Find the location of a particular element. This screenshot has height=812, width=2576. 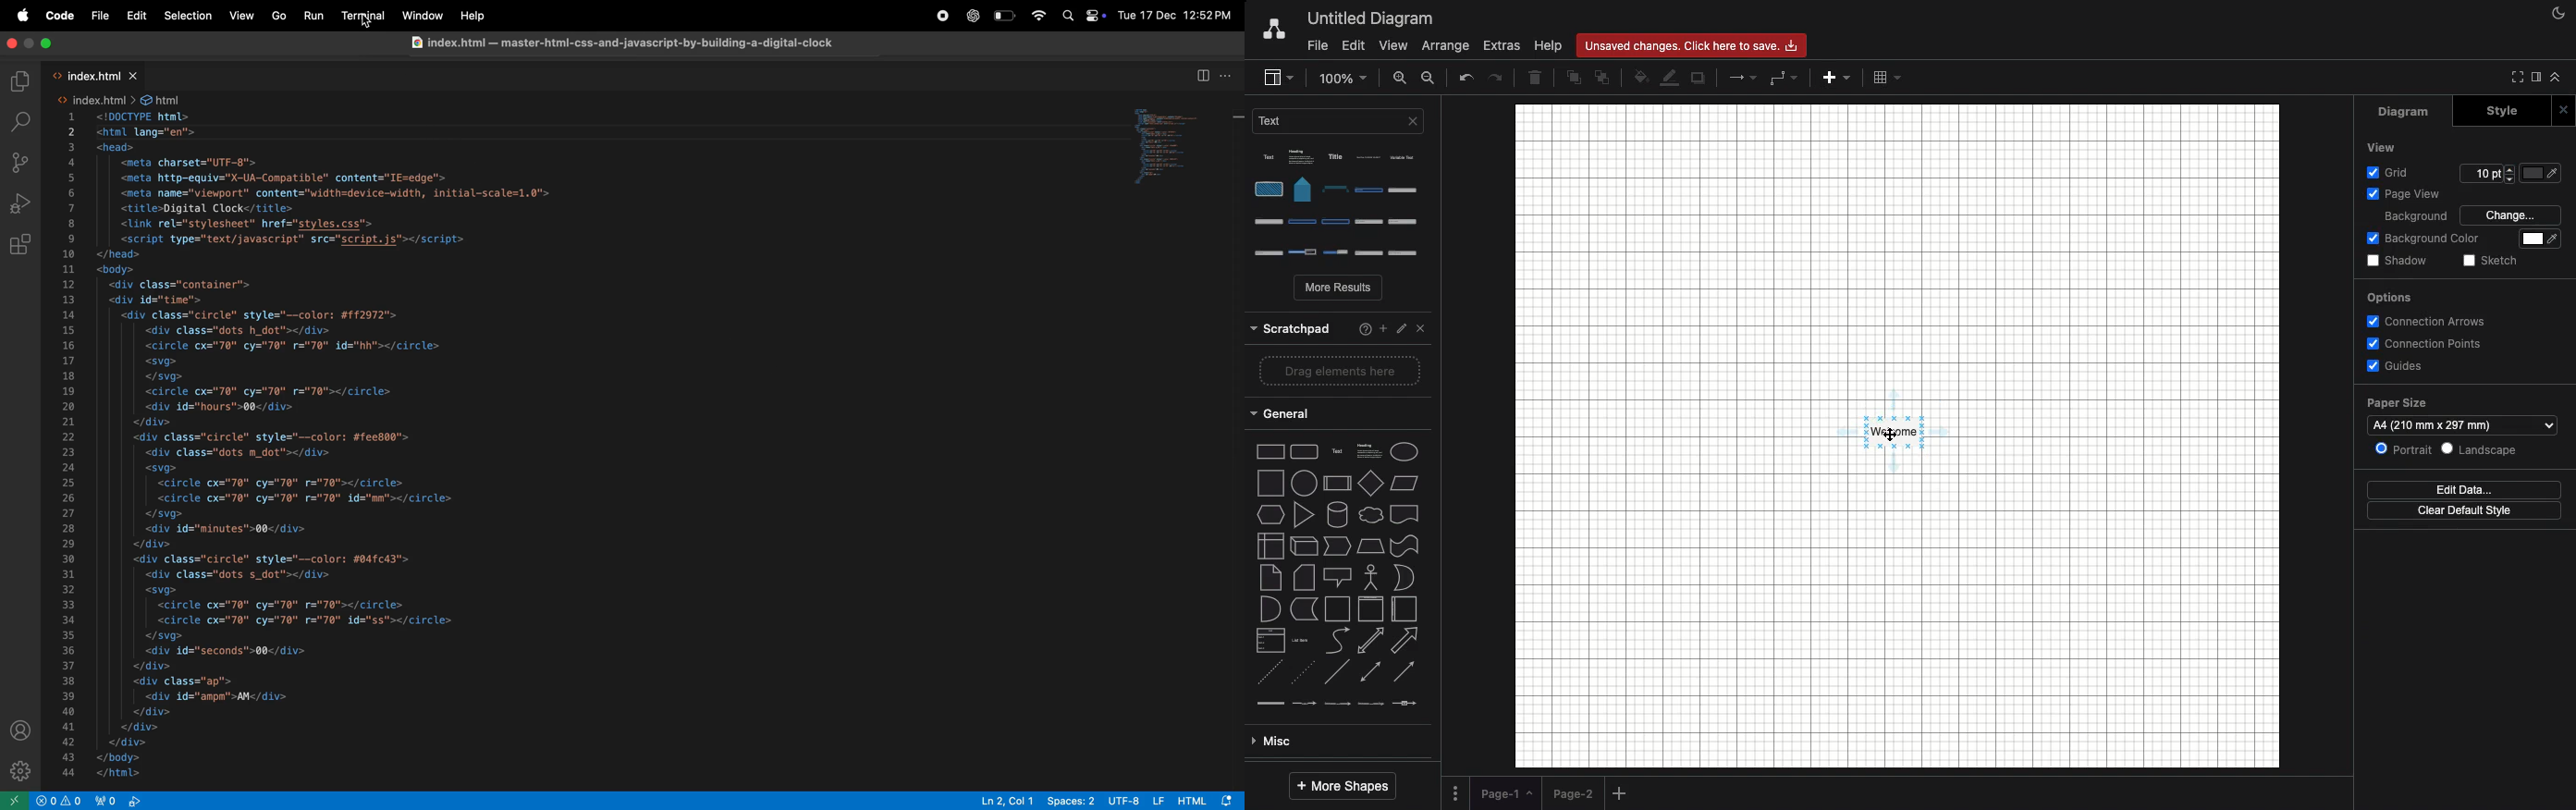

code is located at coordinates (57, 16).